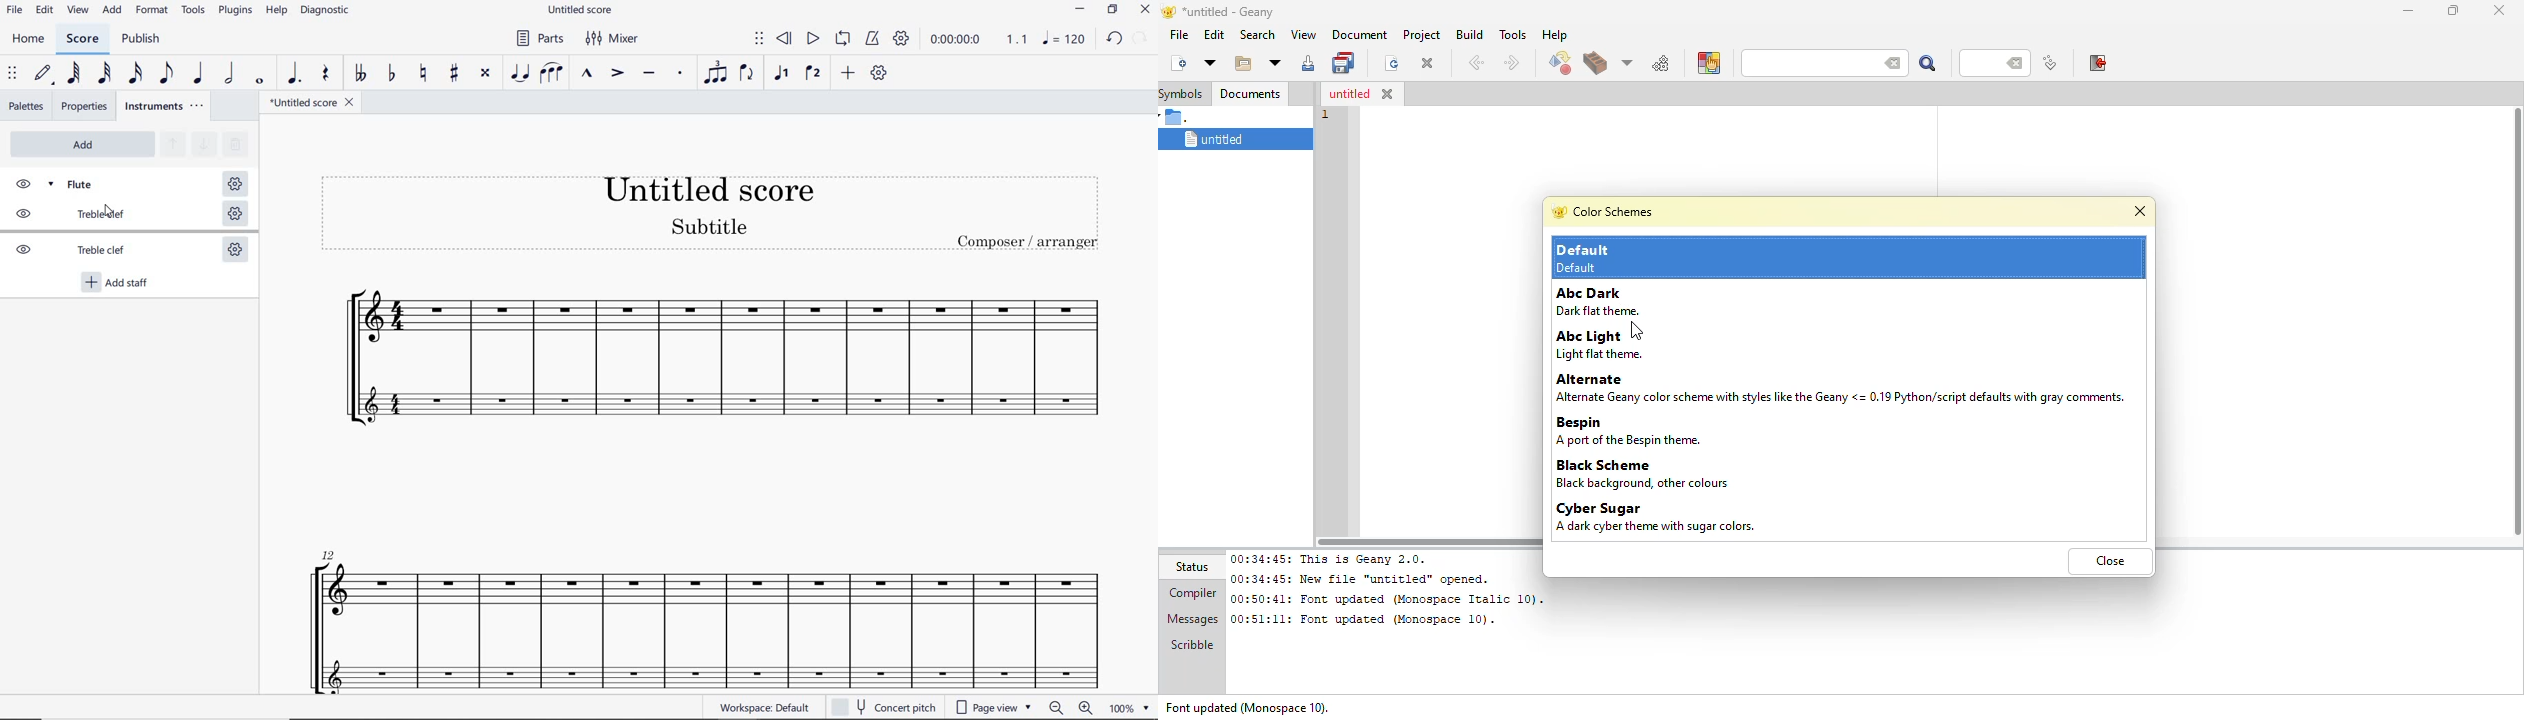  What do you see at coordinates (326, 11) in the screenshot?
I see `DIAGNOSTIC` at bounding box center [326, 11].